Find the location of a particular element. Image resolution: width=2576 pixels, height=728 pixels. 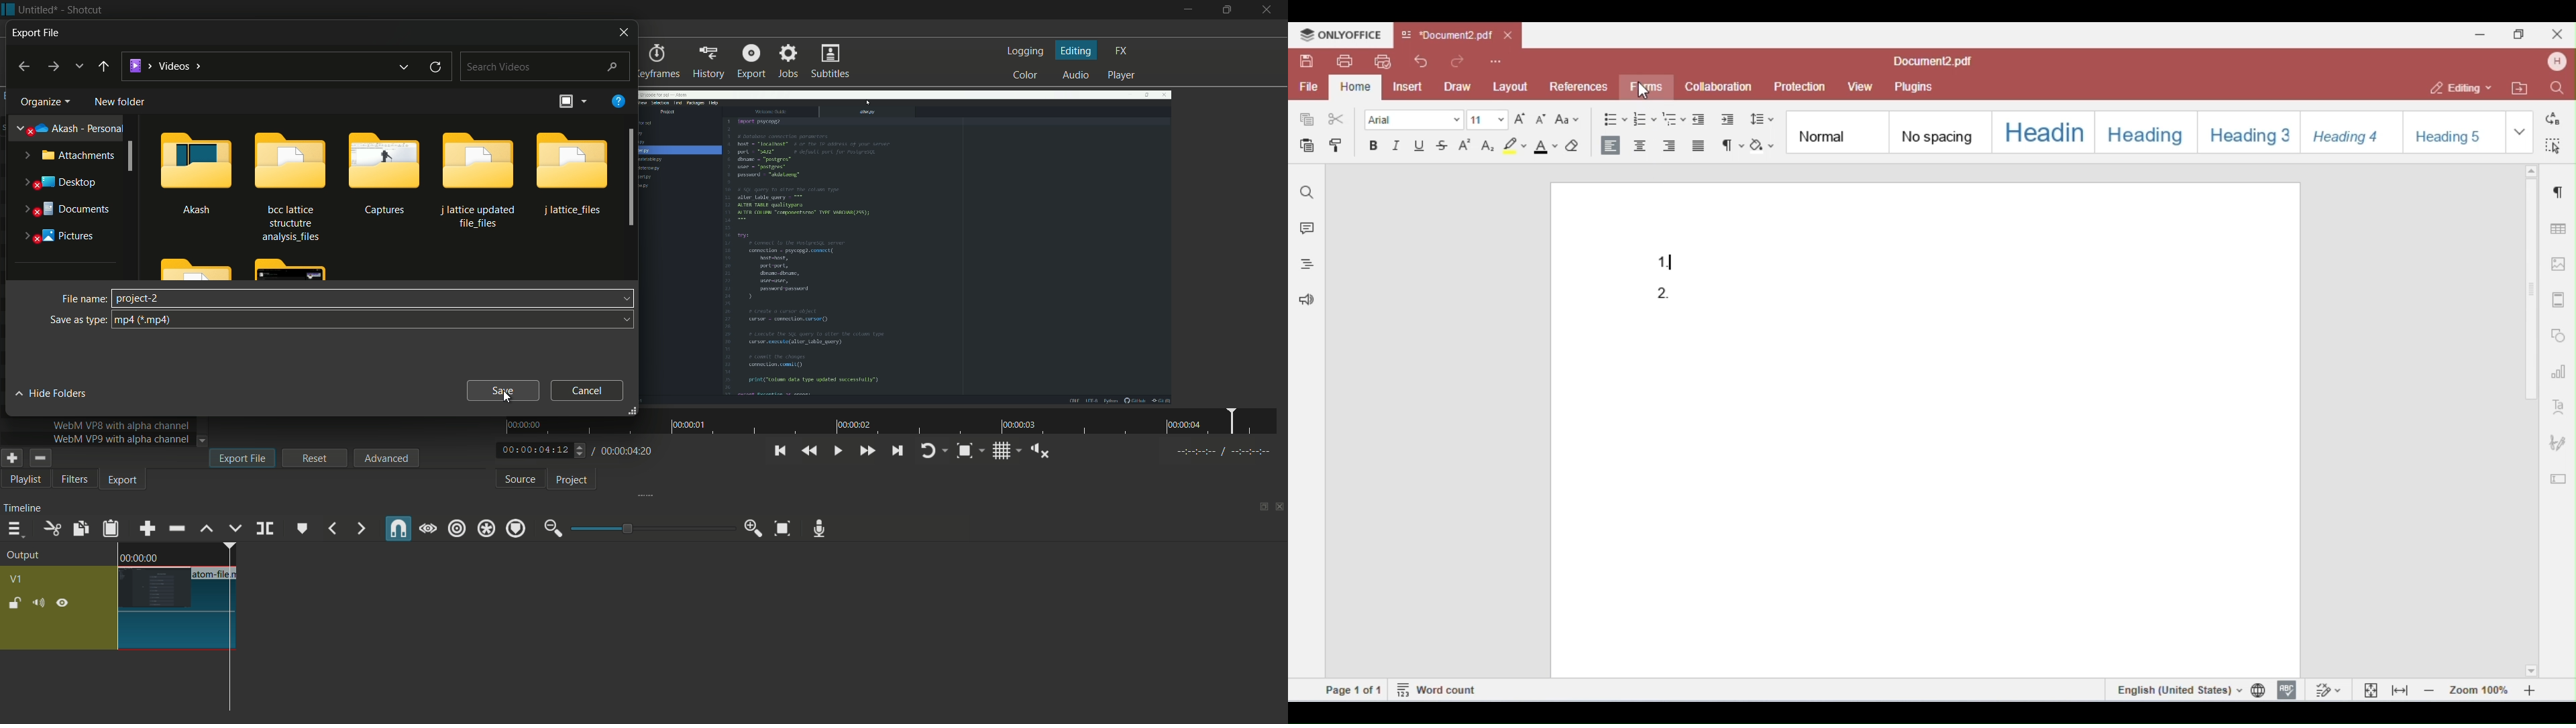

location is located at coordinates (164, 64).